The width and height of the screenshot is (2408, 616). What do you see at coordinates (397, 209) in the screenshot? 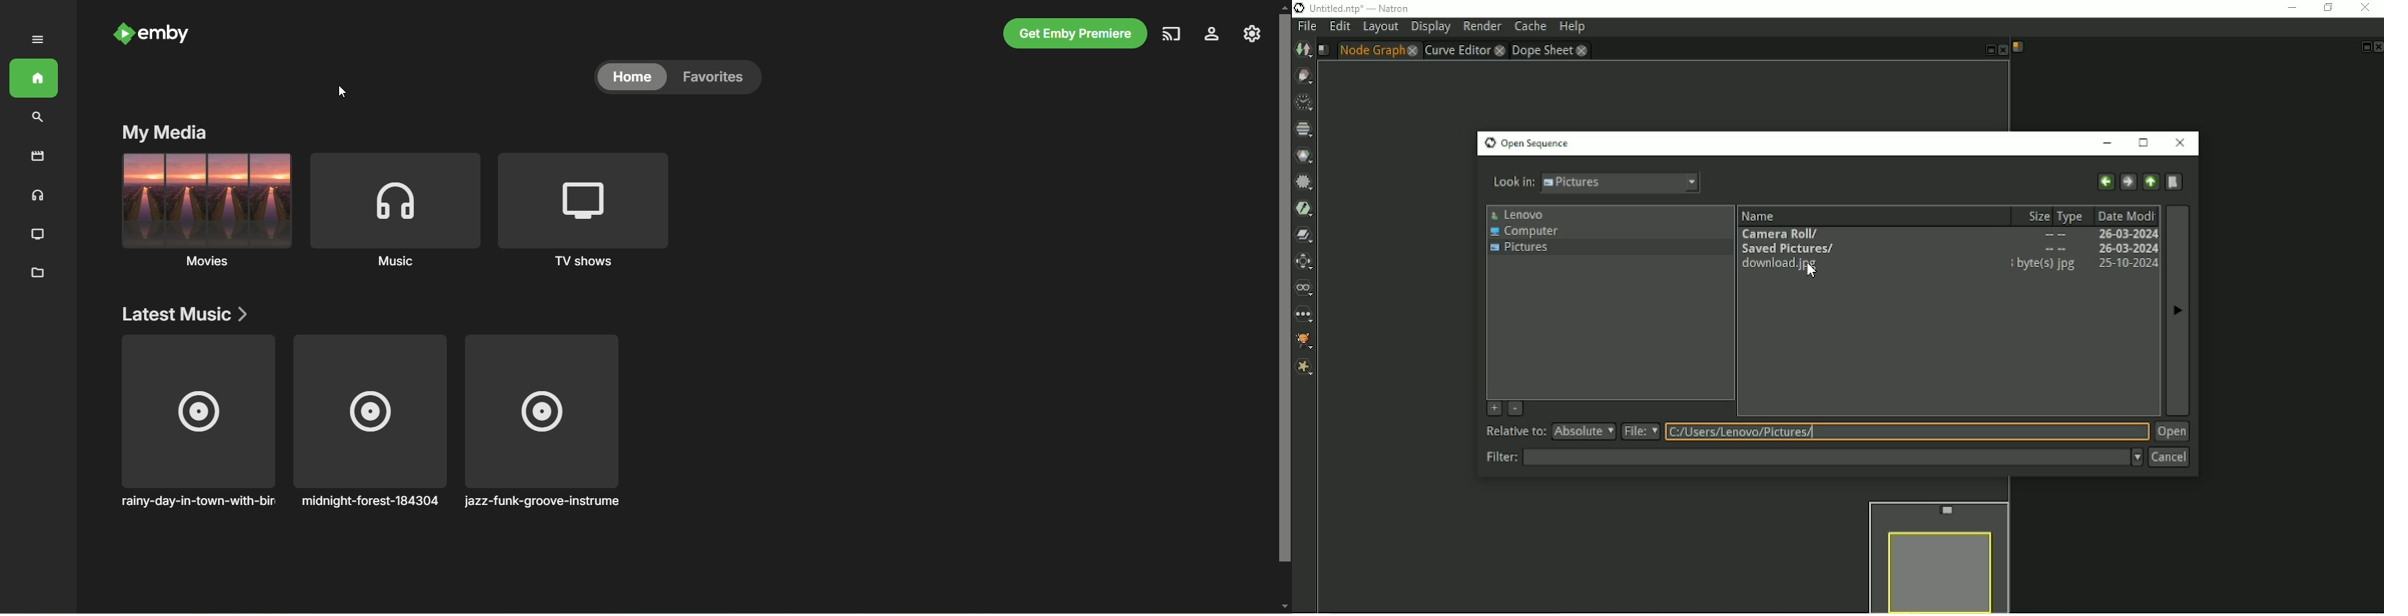
I see `Music` at bounding box center [397, 209].